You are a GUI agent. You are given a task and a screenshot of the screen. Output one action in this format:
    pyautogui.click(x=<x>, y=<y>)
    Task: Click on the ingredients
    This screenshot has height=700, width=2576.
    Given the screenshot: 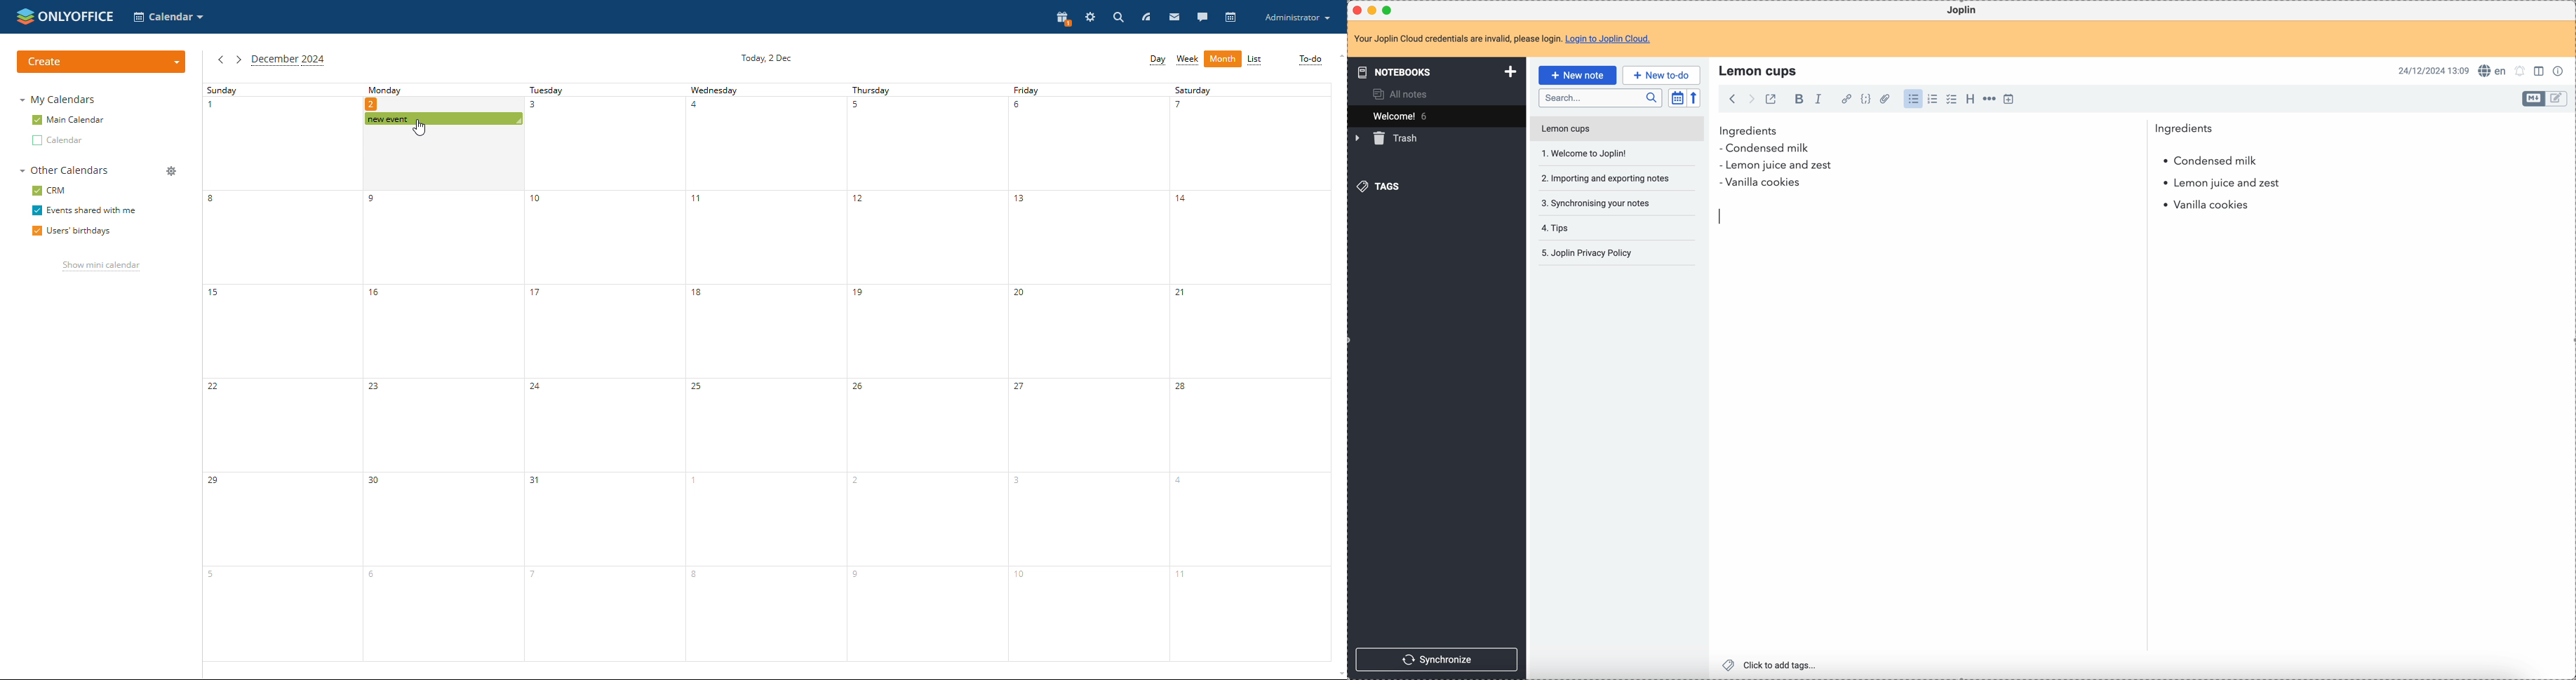 What is the action you would take?
    pyautogui.click(x=1966, y=131)
    